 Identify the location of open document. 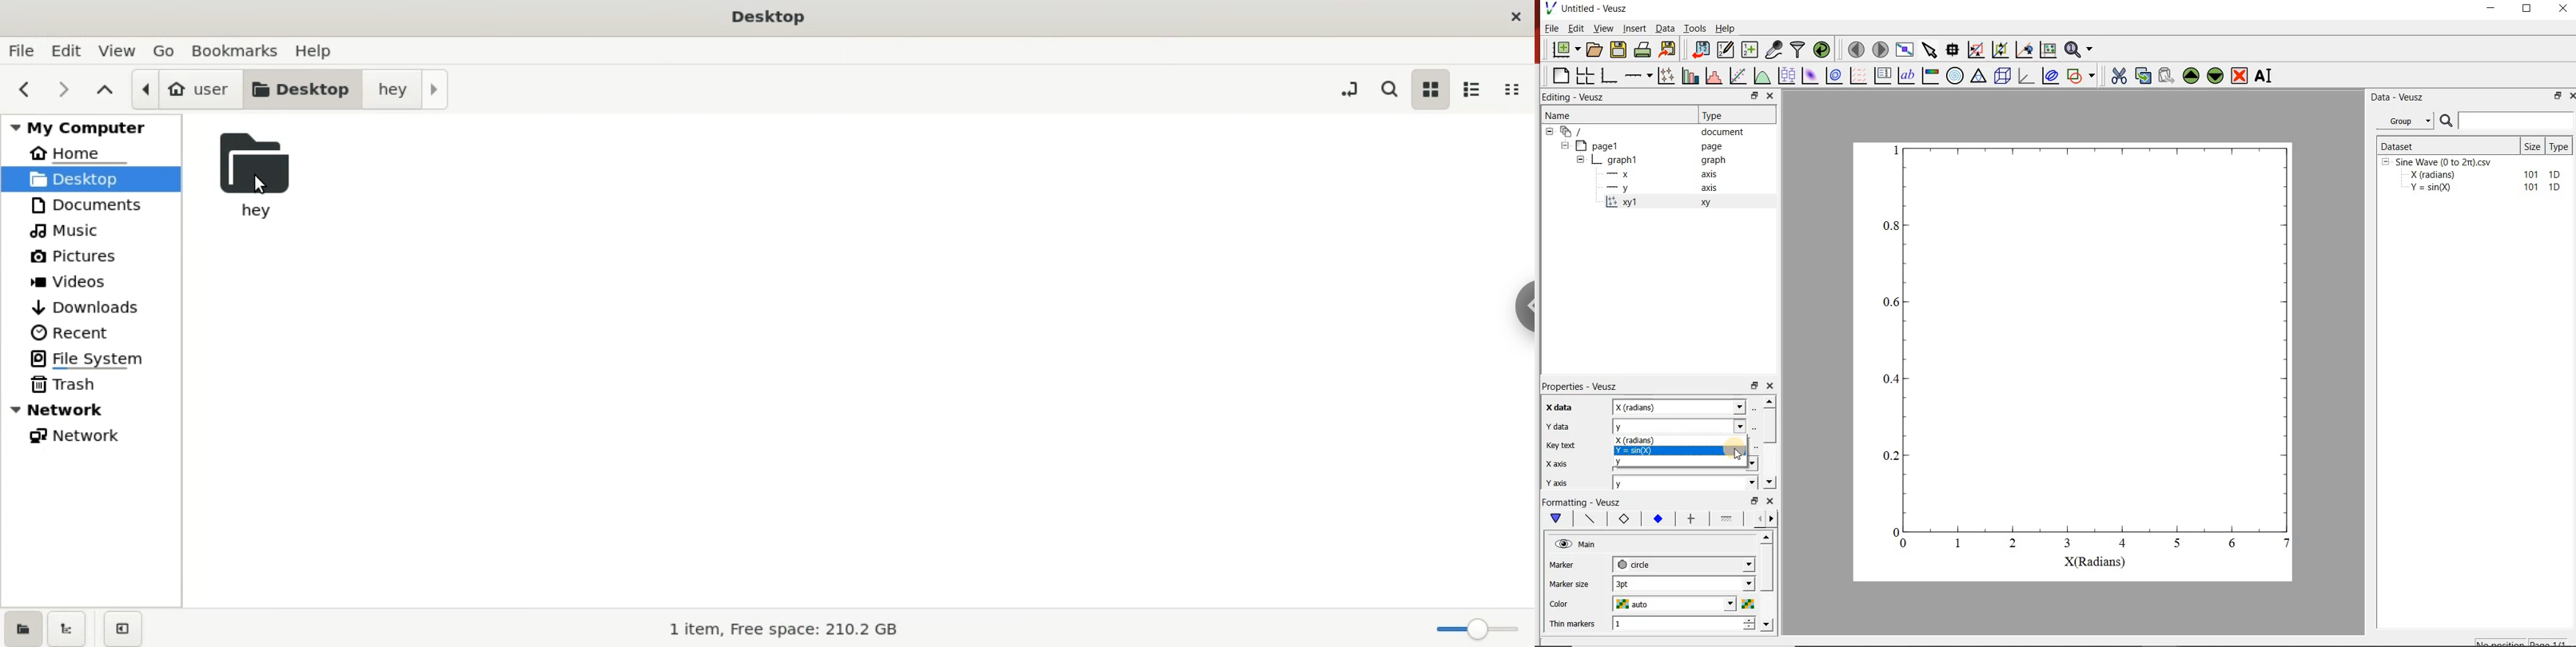
(1595, 50).